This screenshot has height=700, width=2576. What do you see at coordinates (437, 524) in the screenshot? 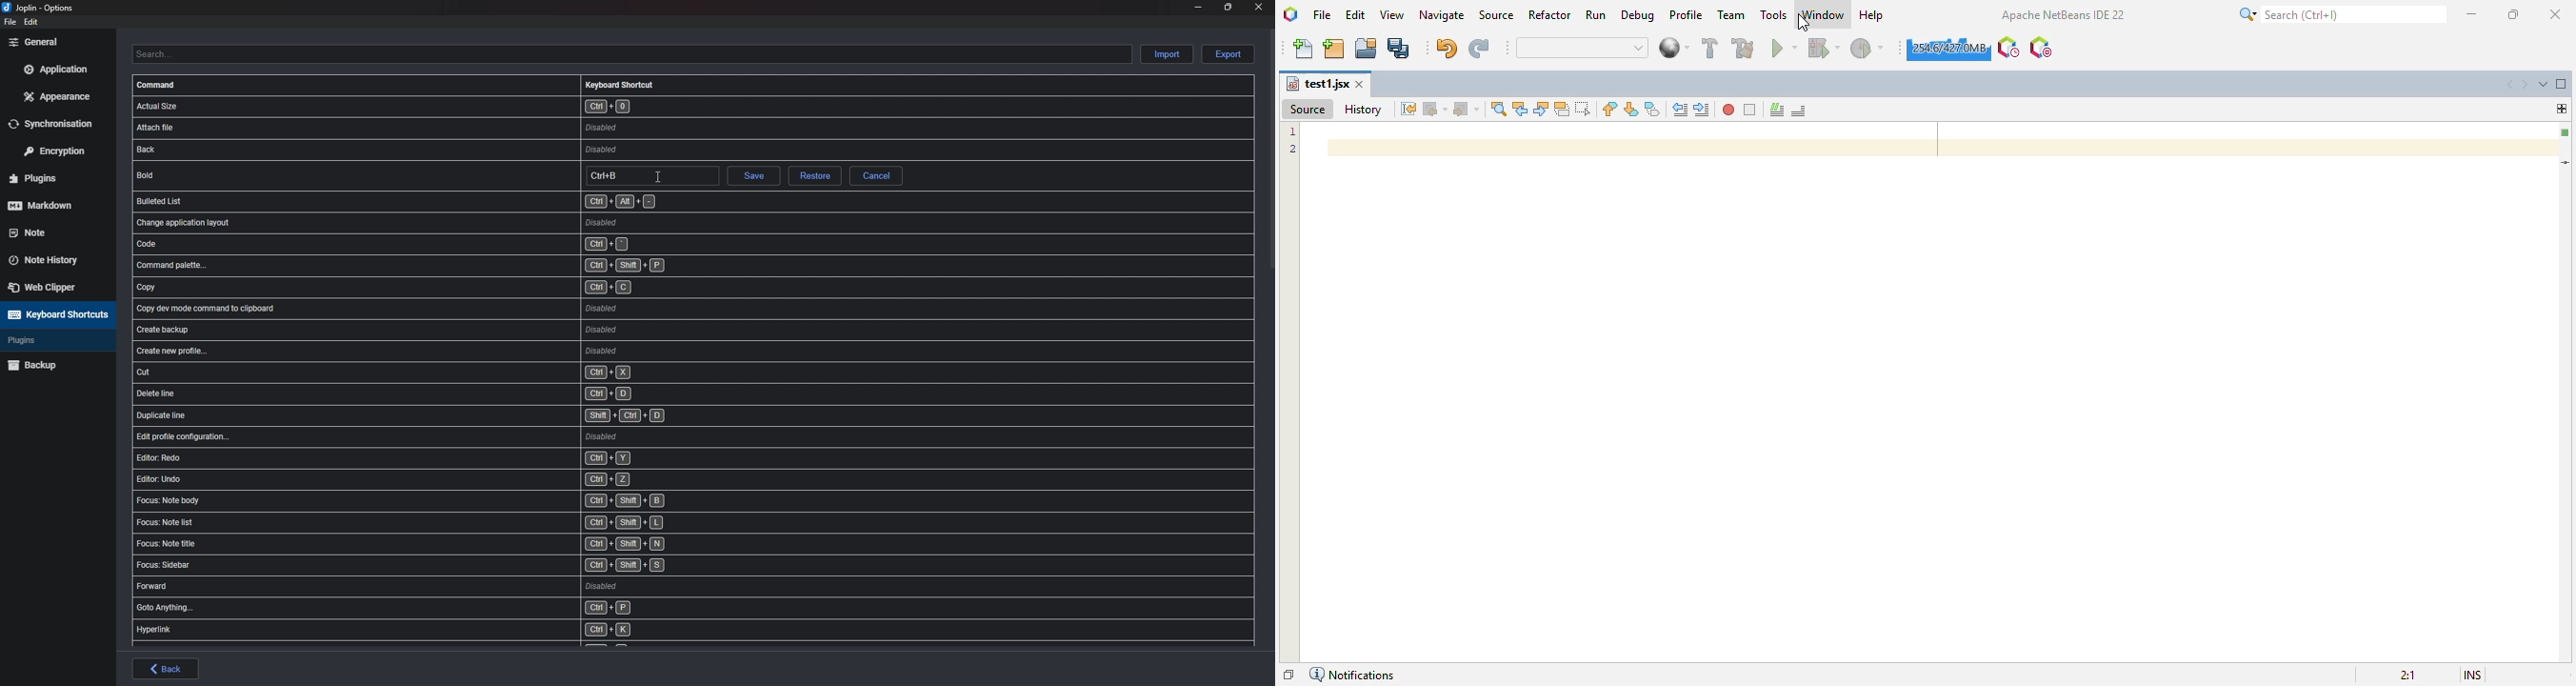
I see `shortcut` at bounding box center [437, 524].